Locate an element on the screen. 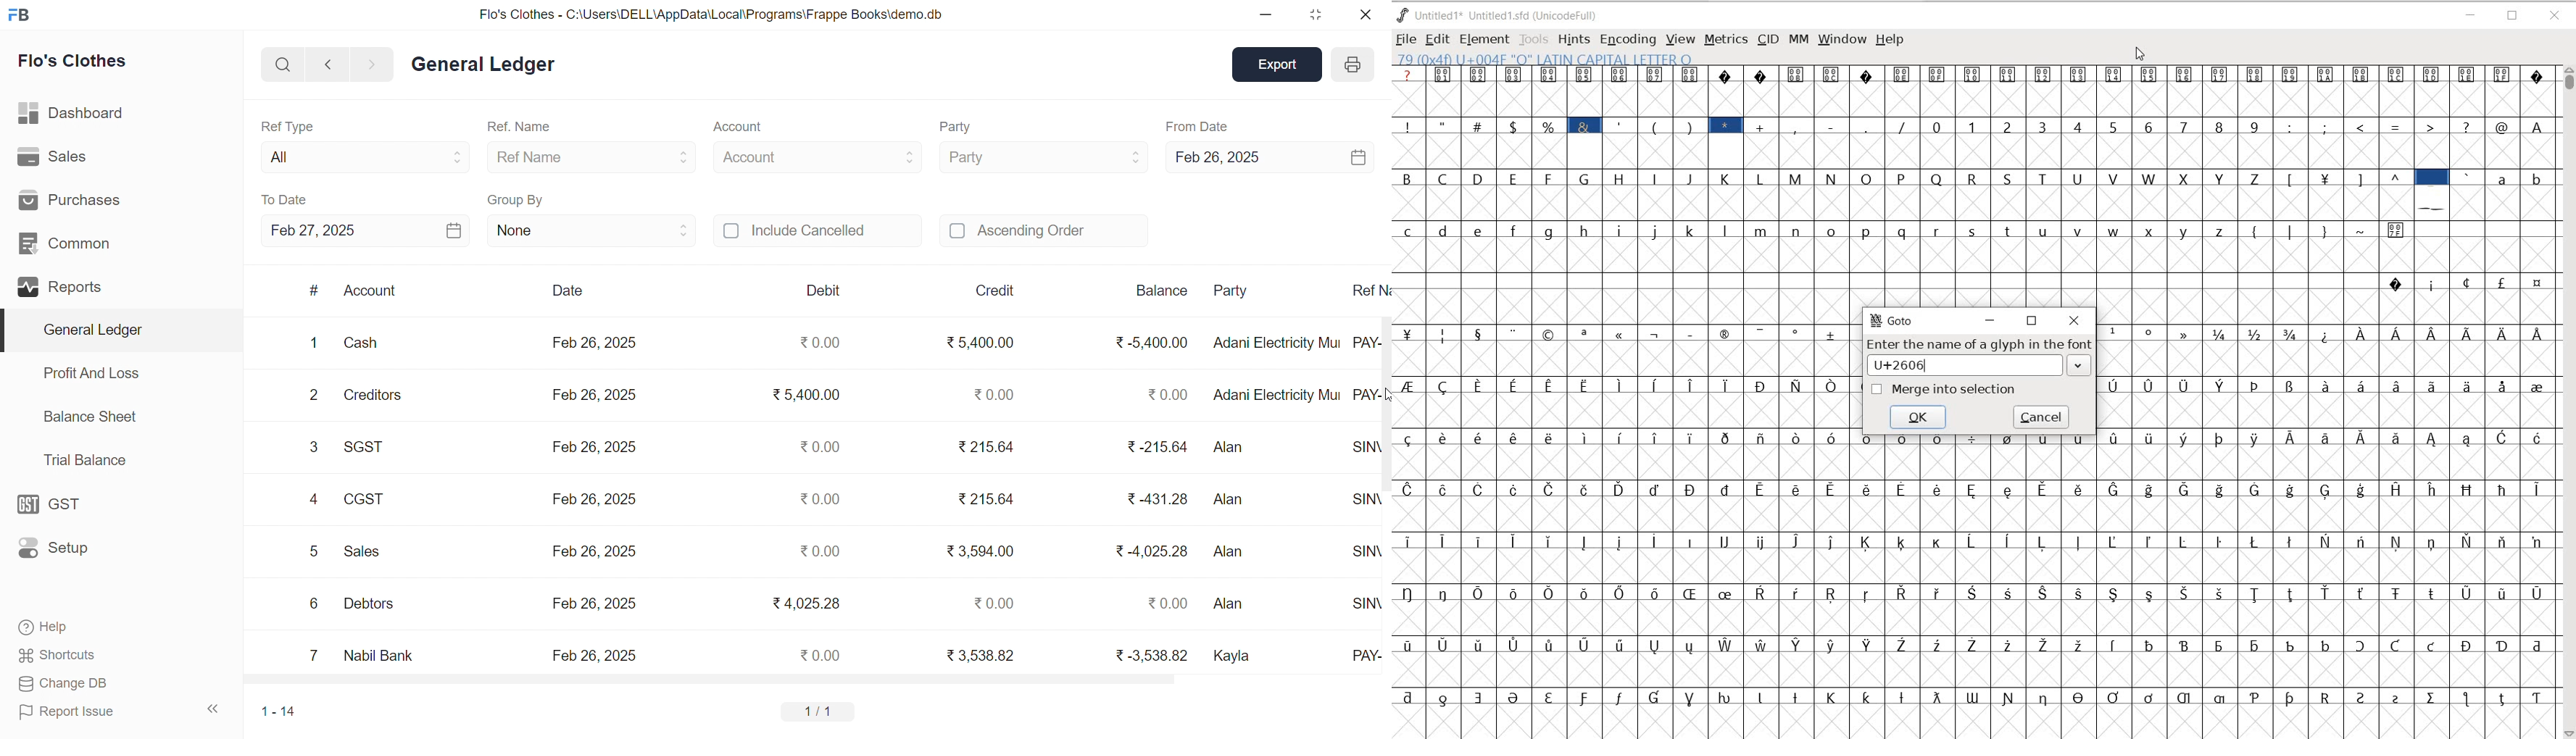 This screenshot has height=756, width=2576. ₹0.00 is located at coordinates (821, 654).